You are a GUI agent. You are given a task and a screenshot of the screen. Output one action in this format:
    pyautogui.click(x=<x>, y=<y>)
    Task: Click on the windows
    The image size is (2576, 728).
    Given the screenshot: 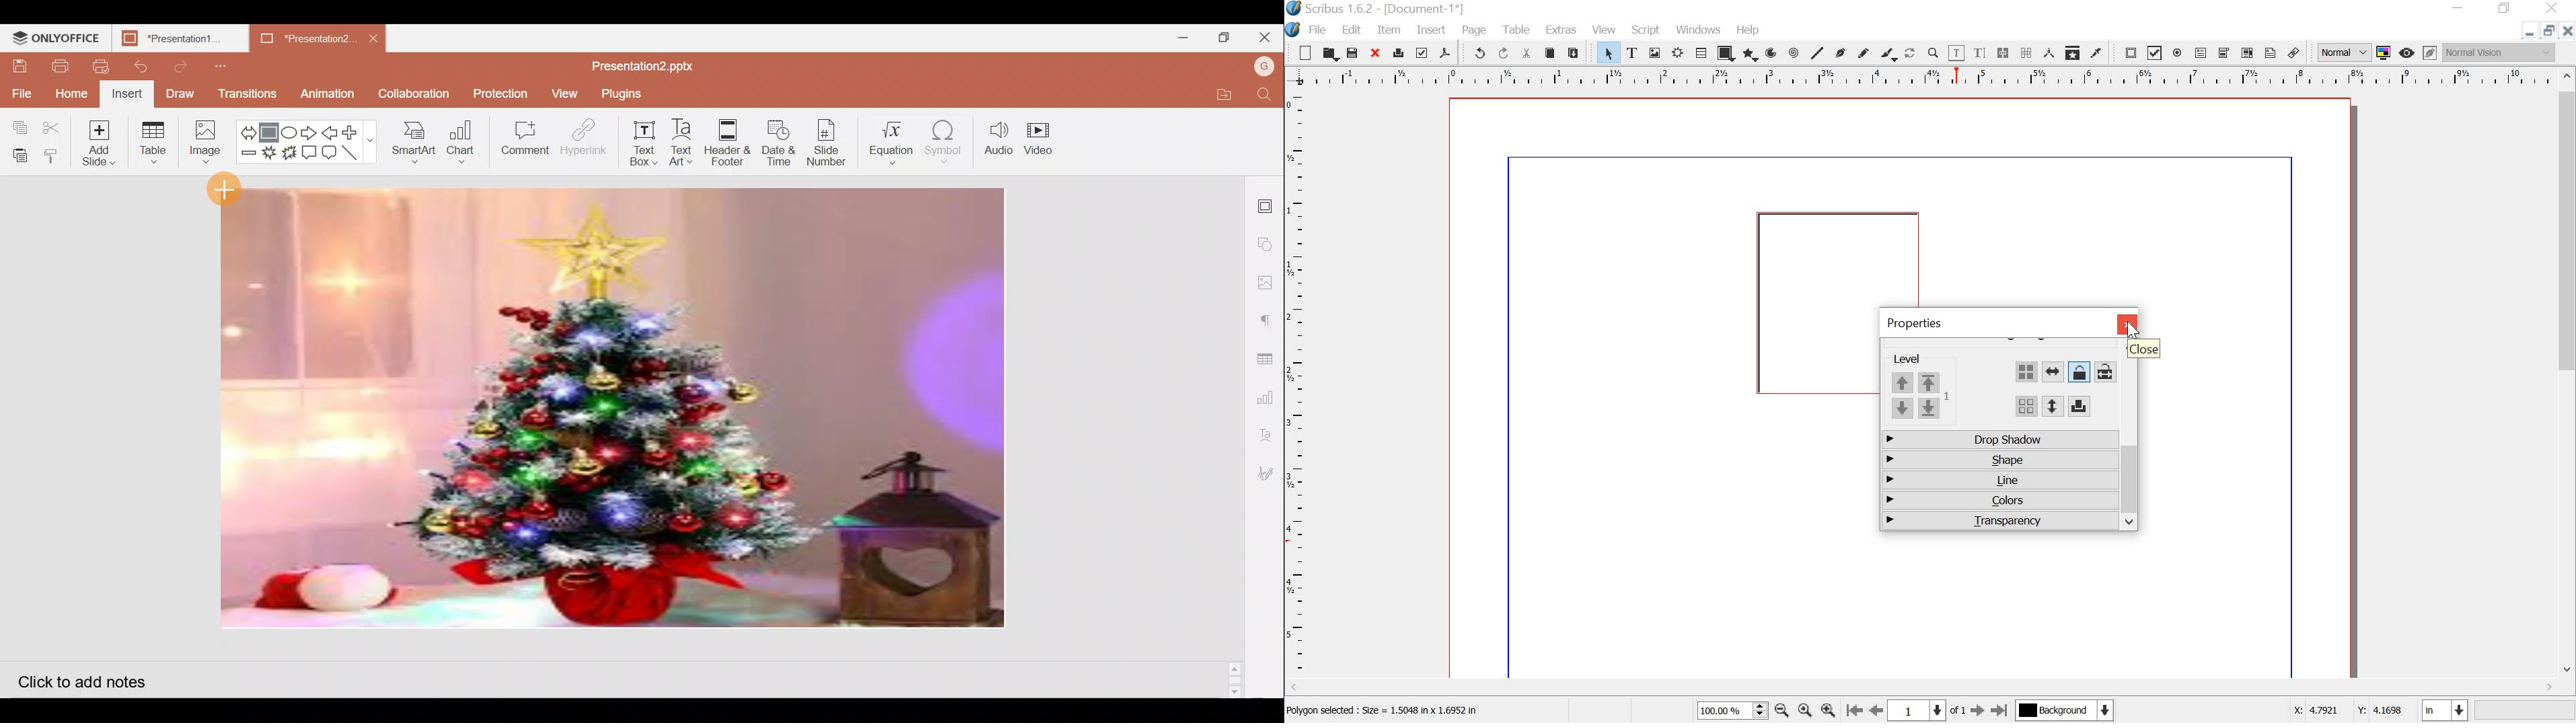 What is the action you would take?
    pyautogui.click(x=1699, y=30)
    